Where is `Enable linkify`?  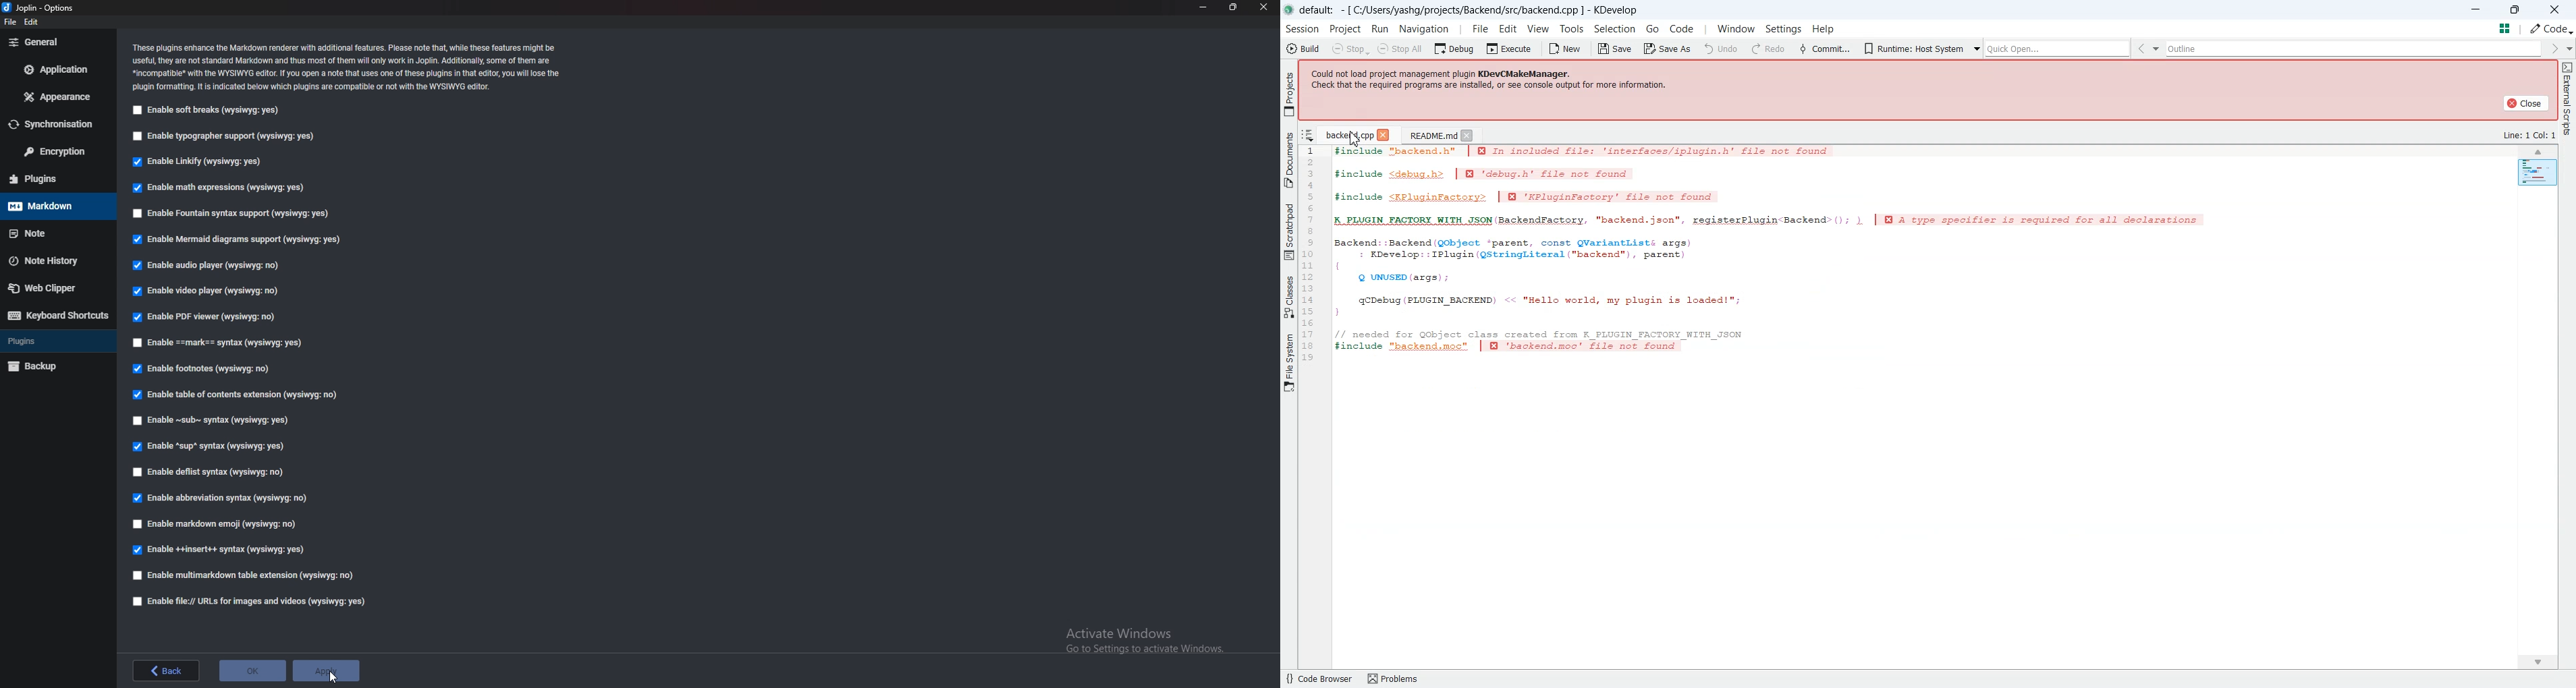
Enable linkify is located at coordinates (203, 162).